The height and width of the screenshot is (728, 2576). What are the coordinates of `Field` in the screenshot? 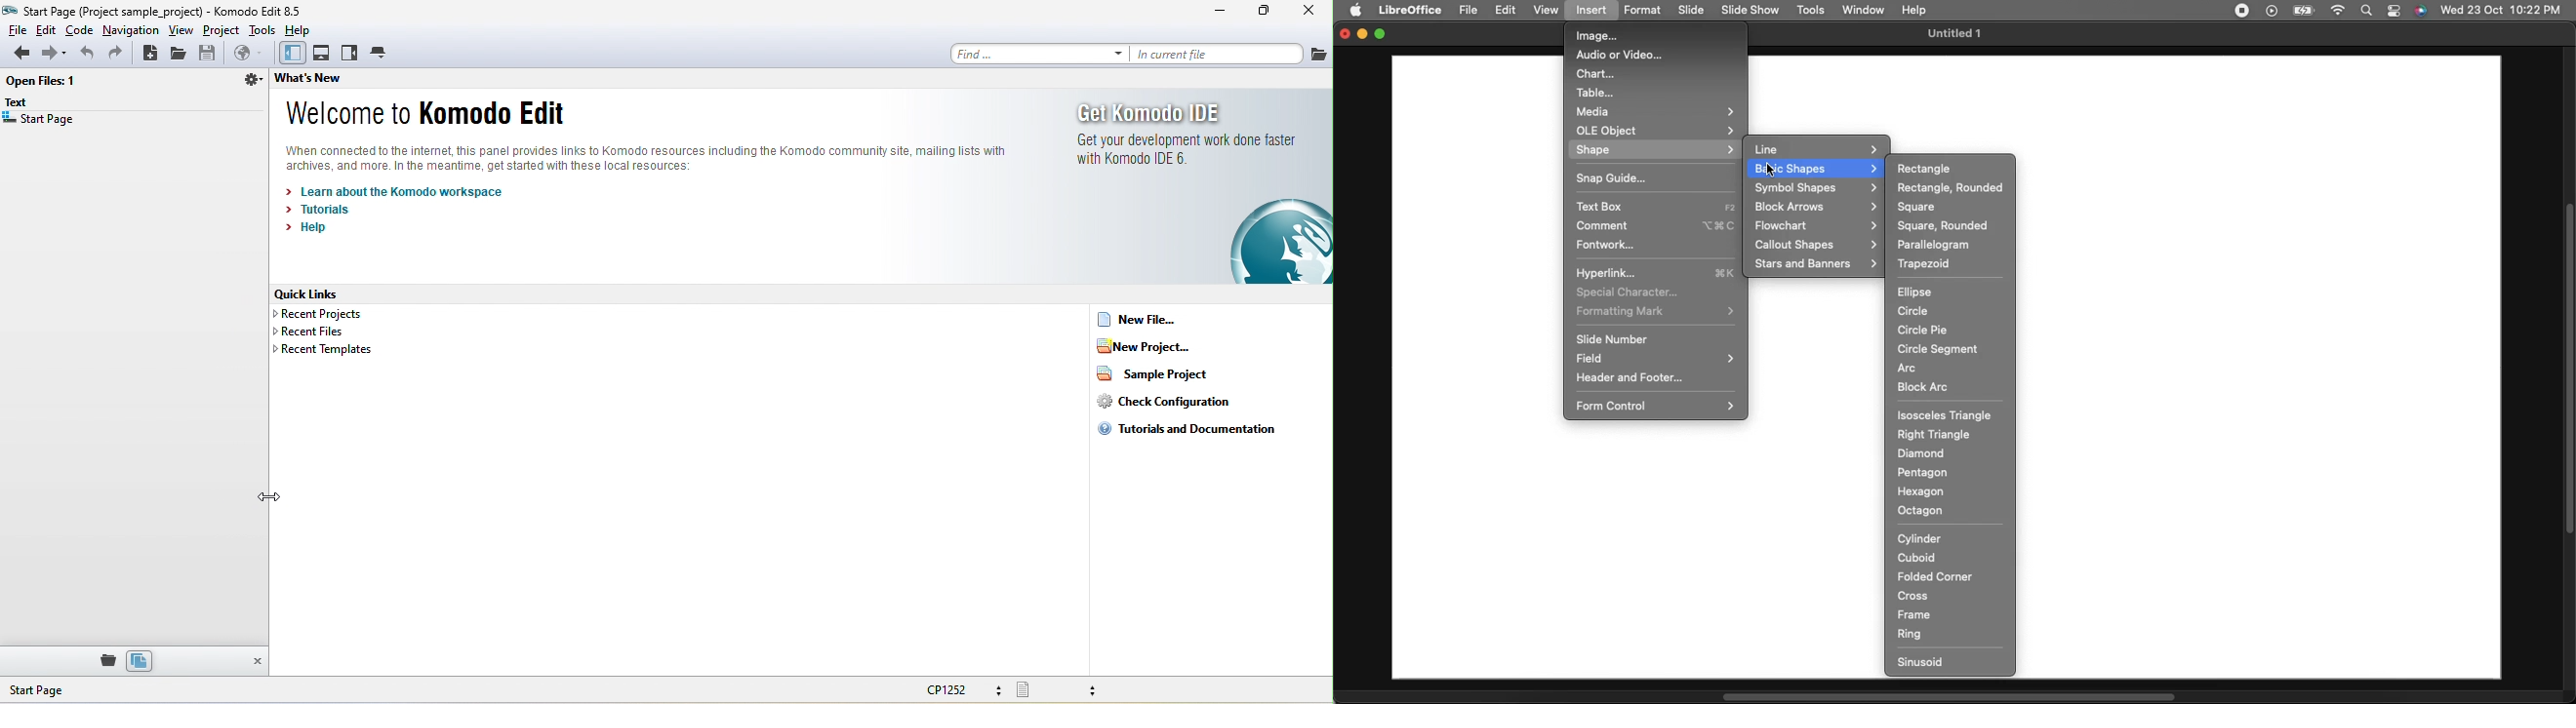 It's located at (1656, 359).